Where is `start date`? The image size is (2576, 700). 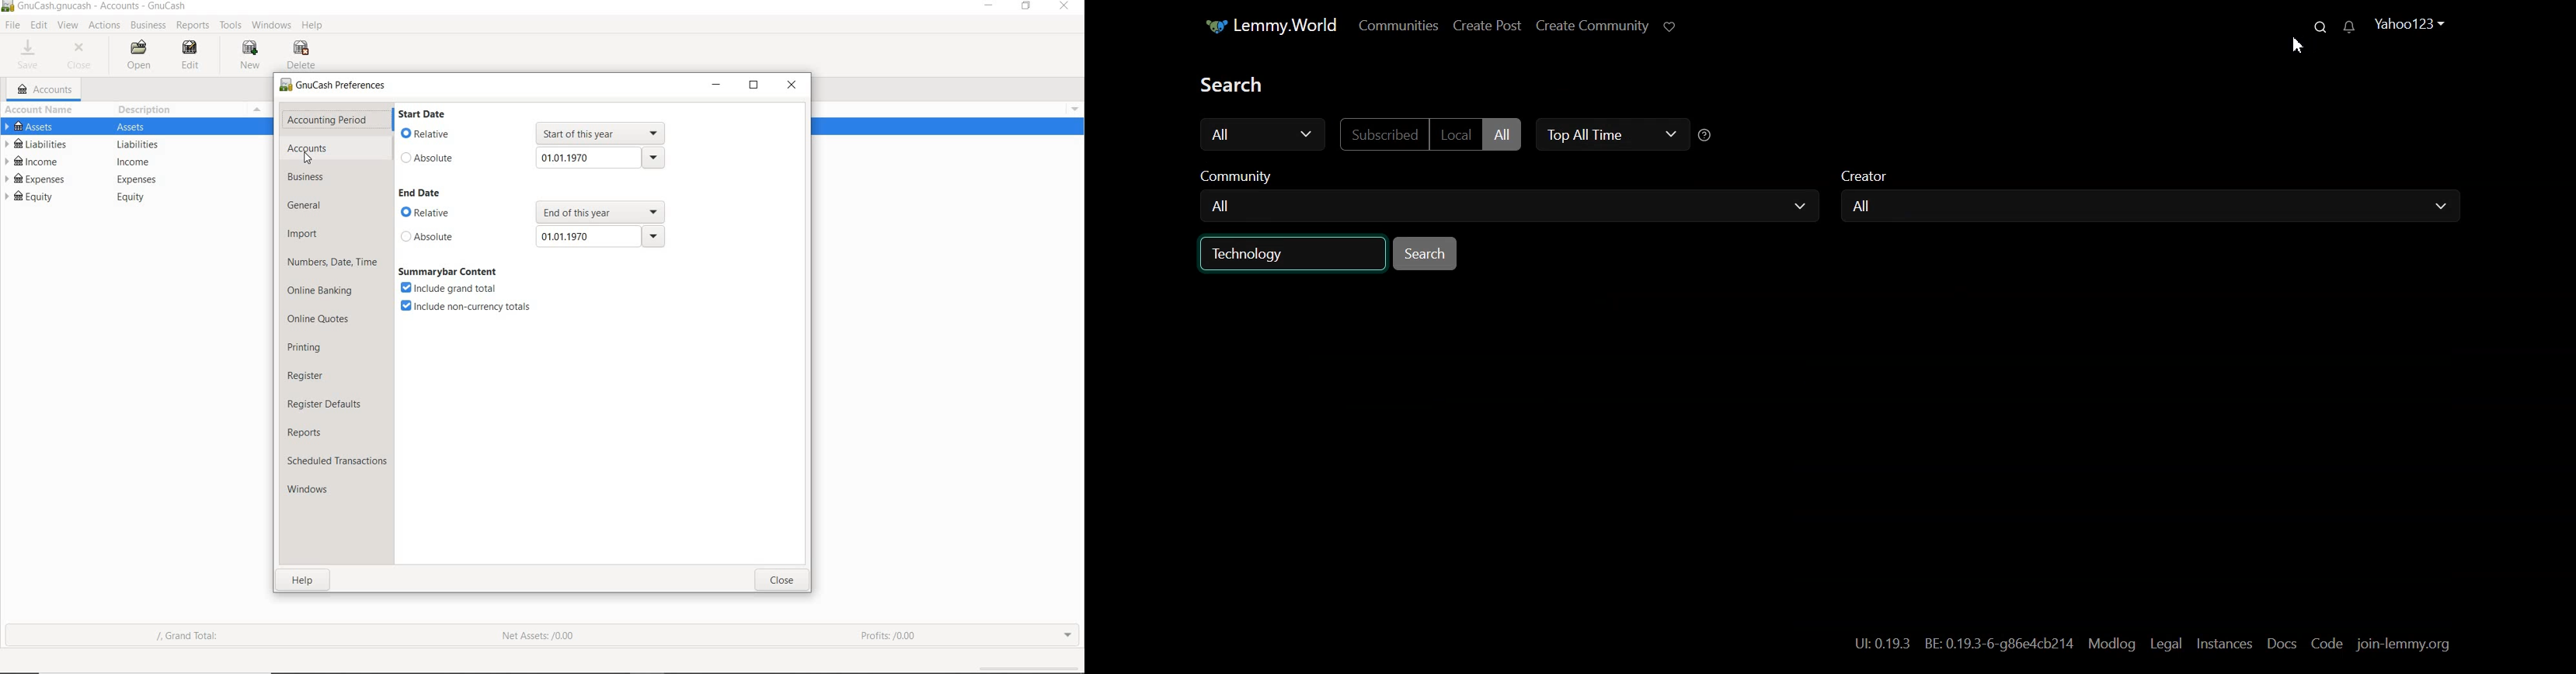 start date is located at coordinates (421, 113).